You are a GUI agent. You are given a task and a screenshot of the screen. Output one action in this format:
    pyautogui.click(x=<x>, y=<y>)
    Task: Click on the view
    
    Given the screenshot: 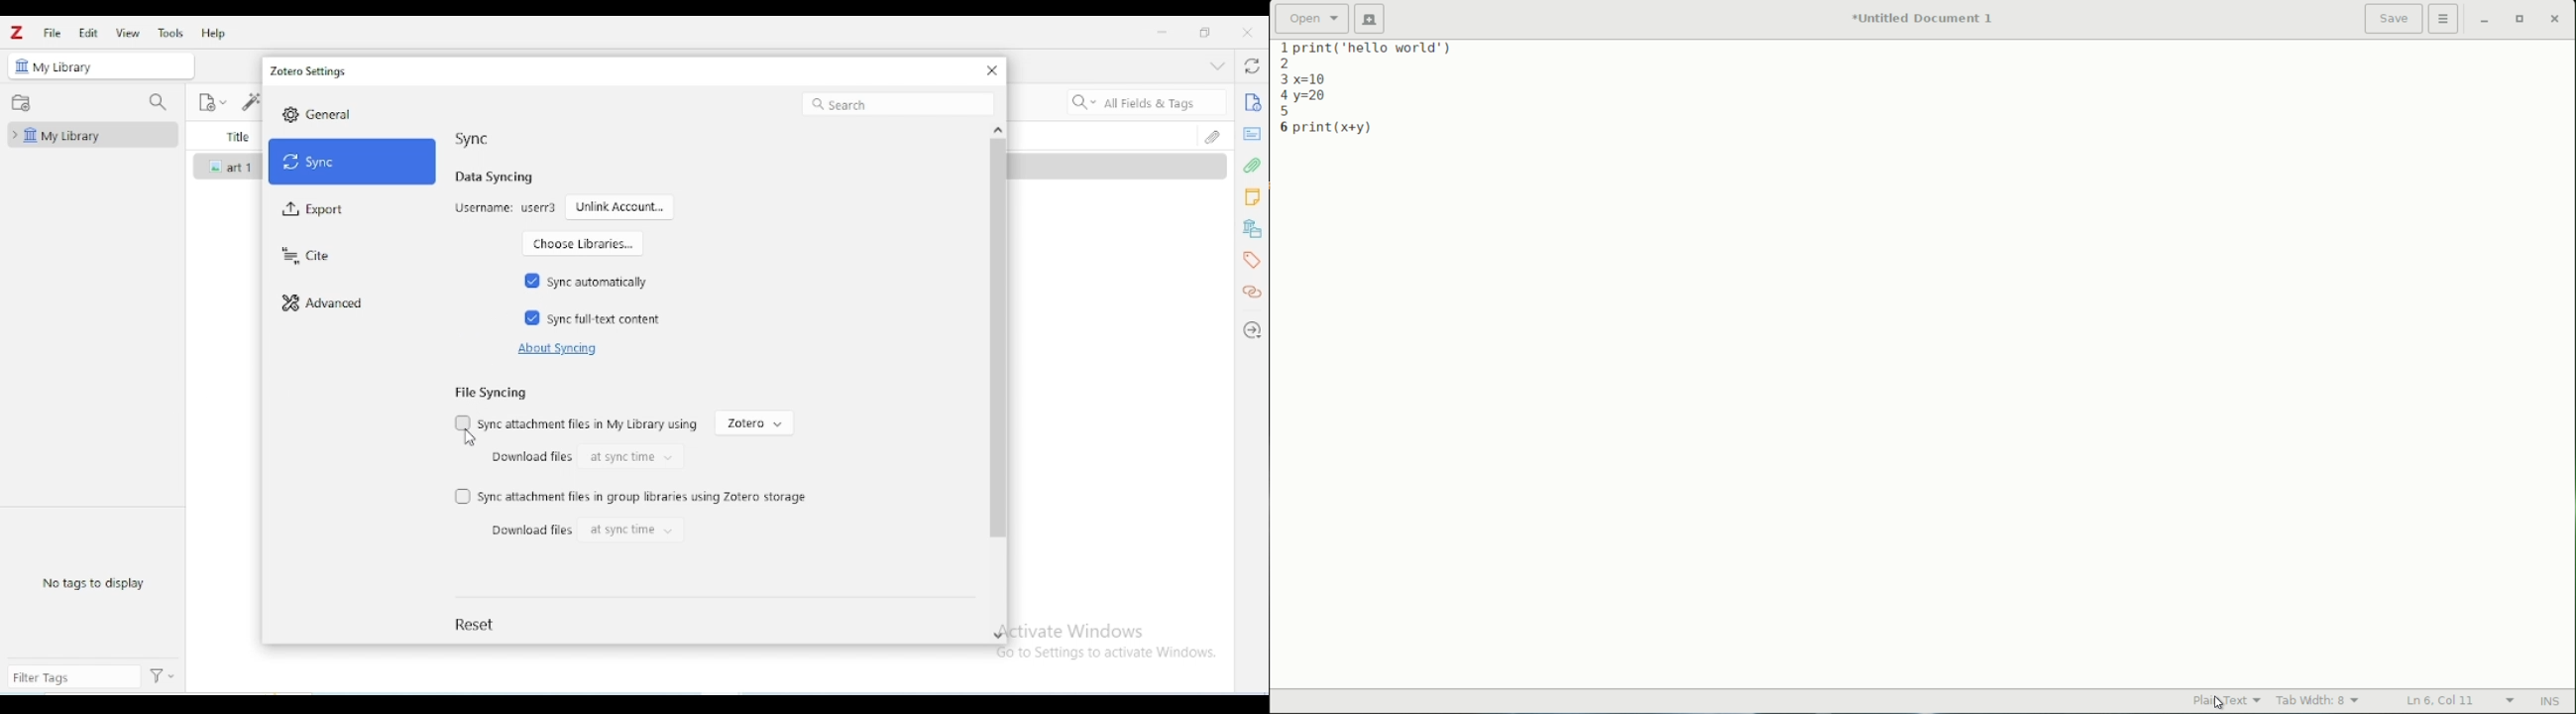 What is the action you would take?
    pyautogui.click(x=129, y=33)
    